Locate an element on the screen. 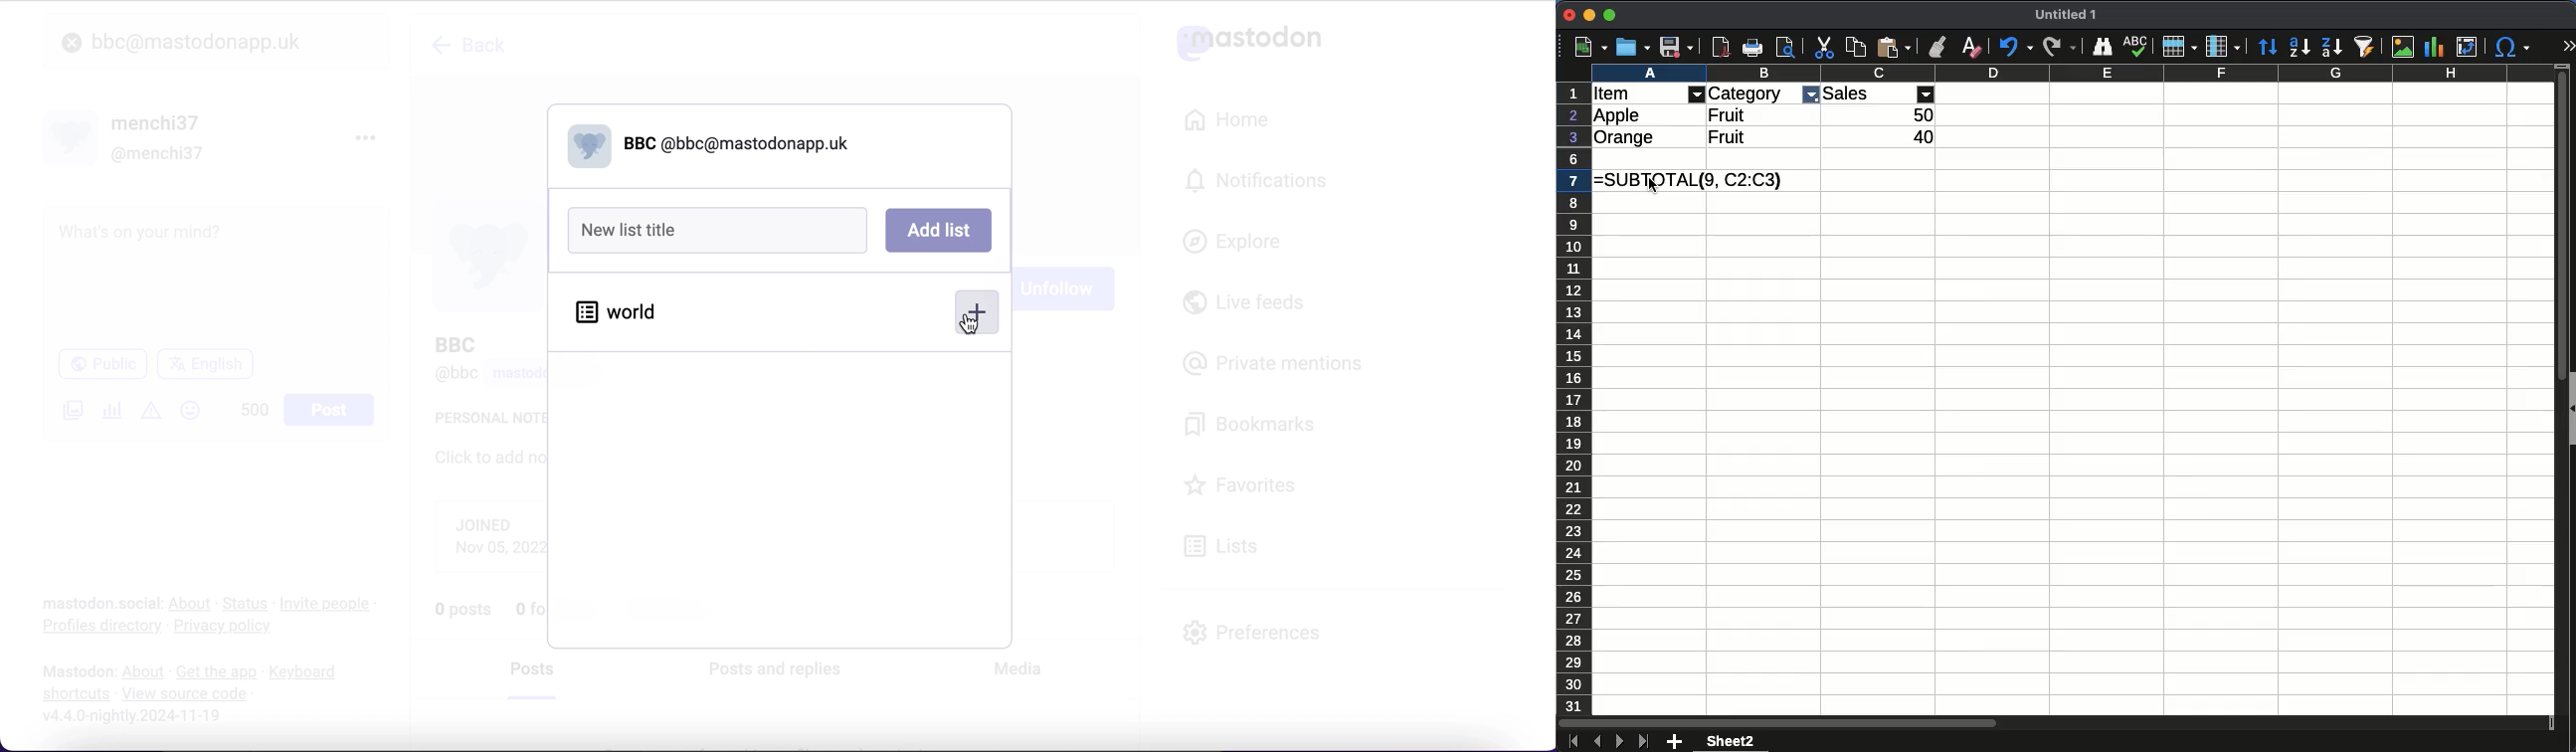 The height and width of the screenshot is (756, 2576). preferences is located at coordinates (1253, 632).